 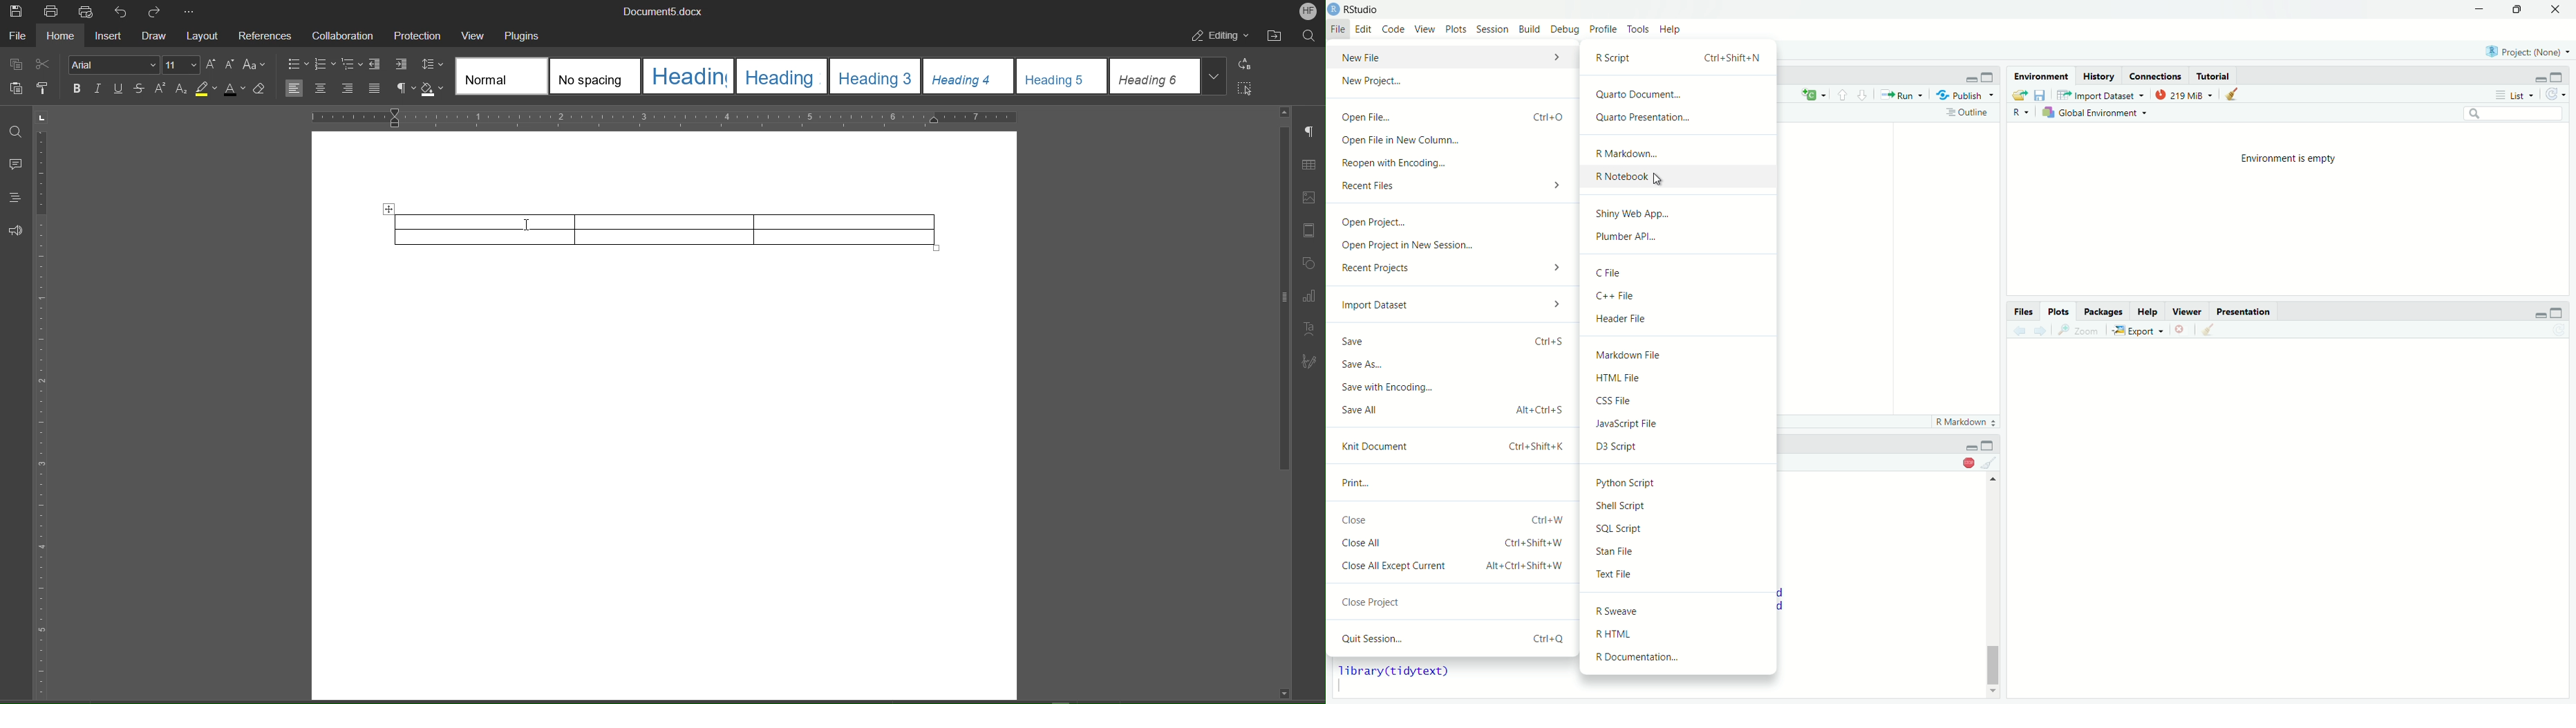 I want to click on R Script, so click(x=1680, y=57).